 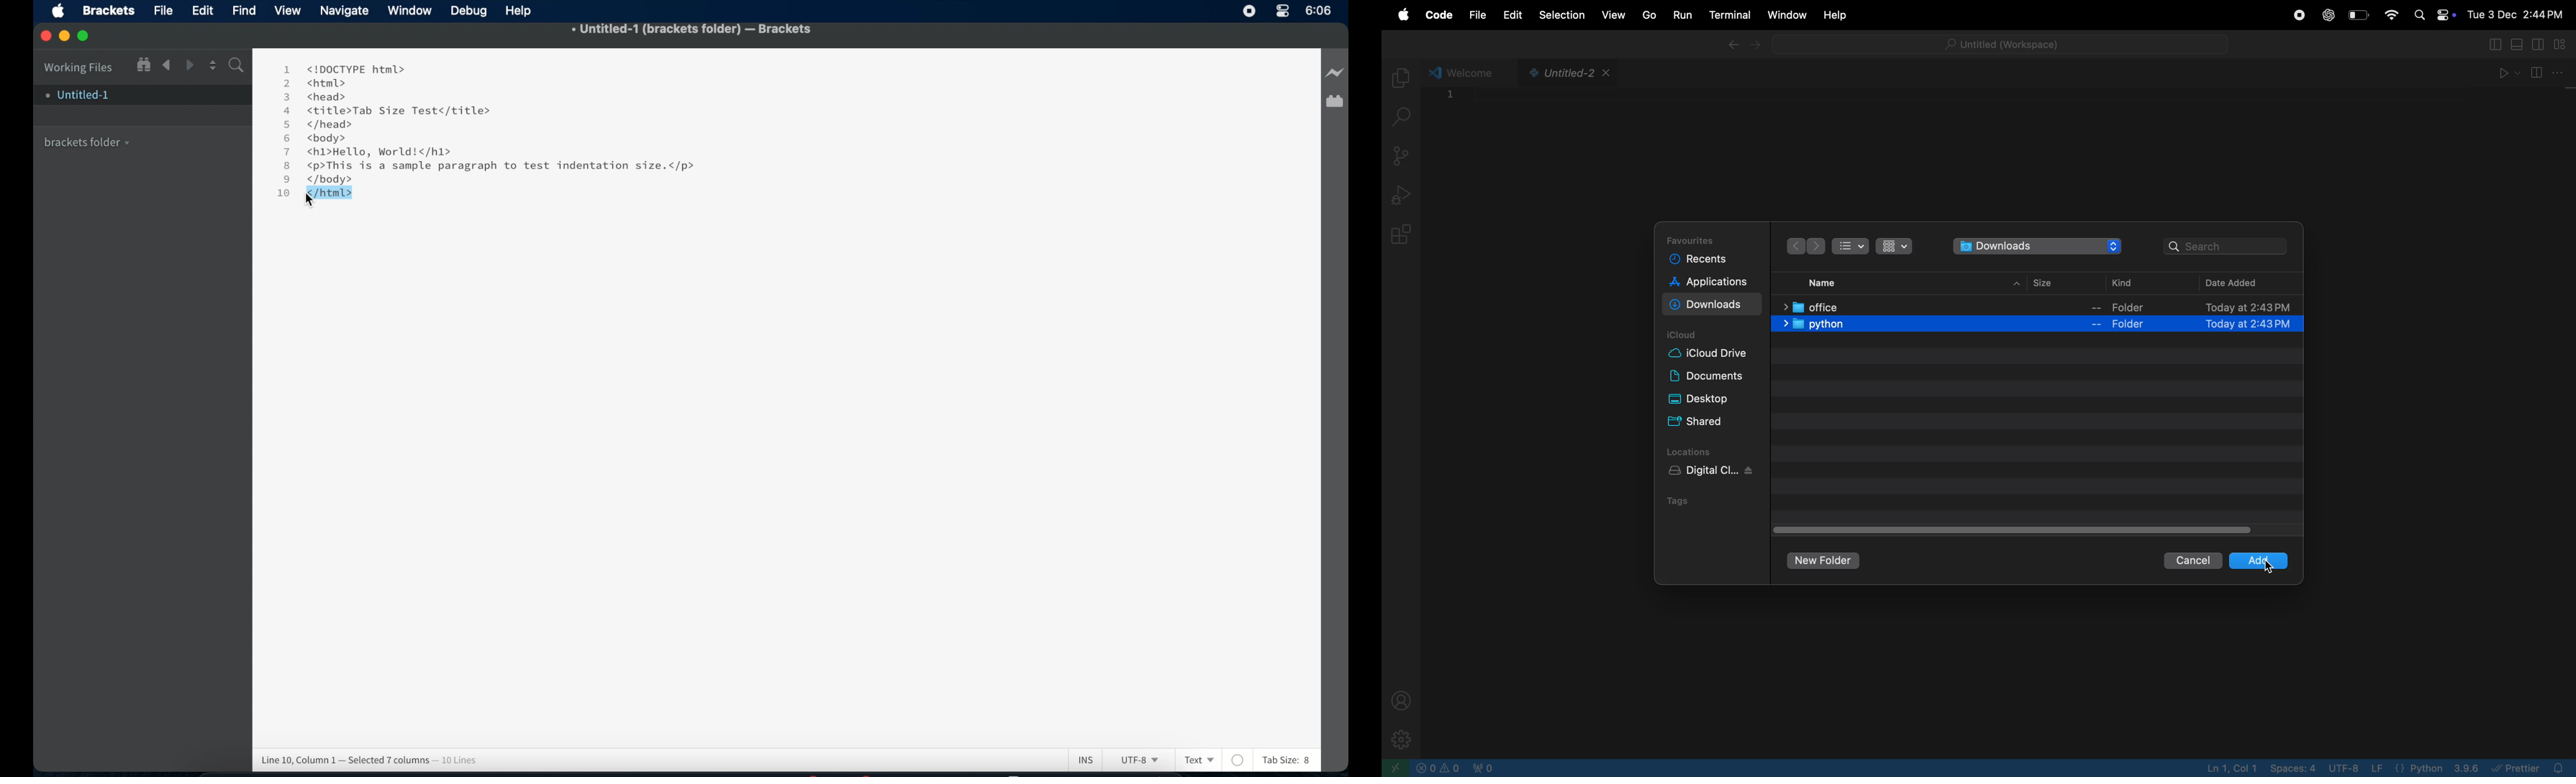 What do you see at coordinates (1855, 247) in the screenshot?
I see `bullet view` at bounding box center [1855, 247].